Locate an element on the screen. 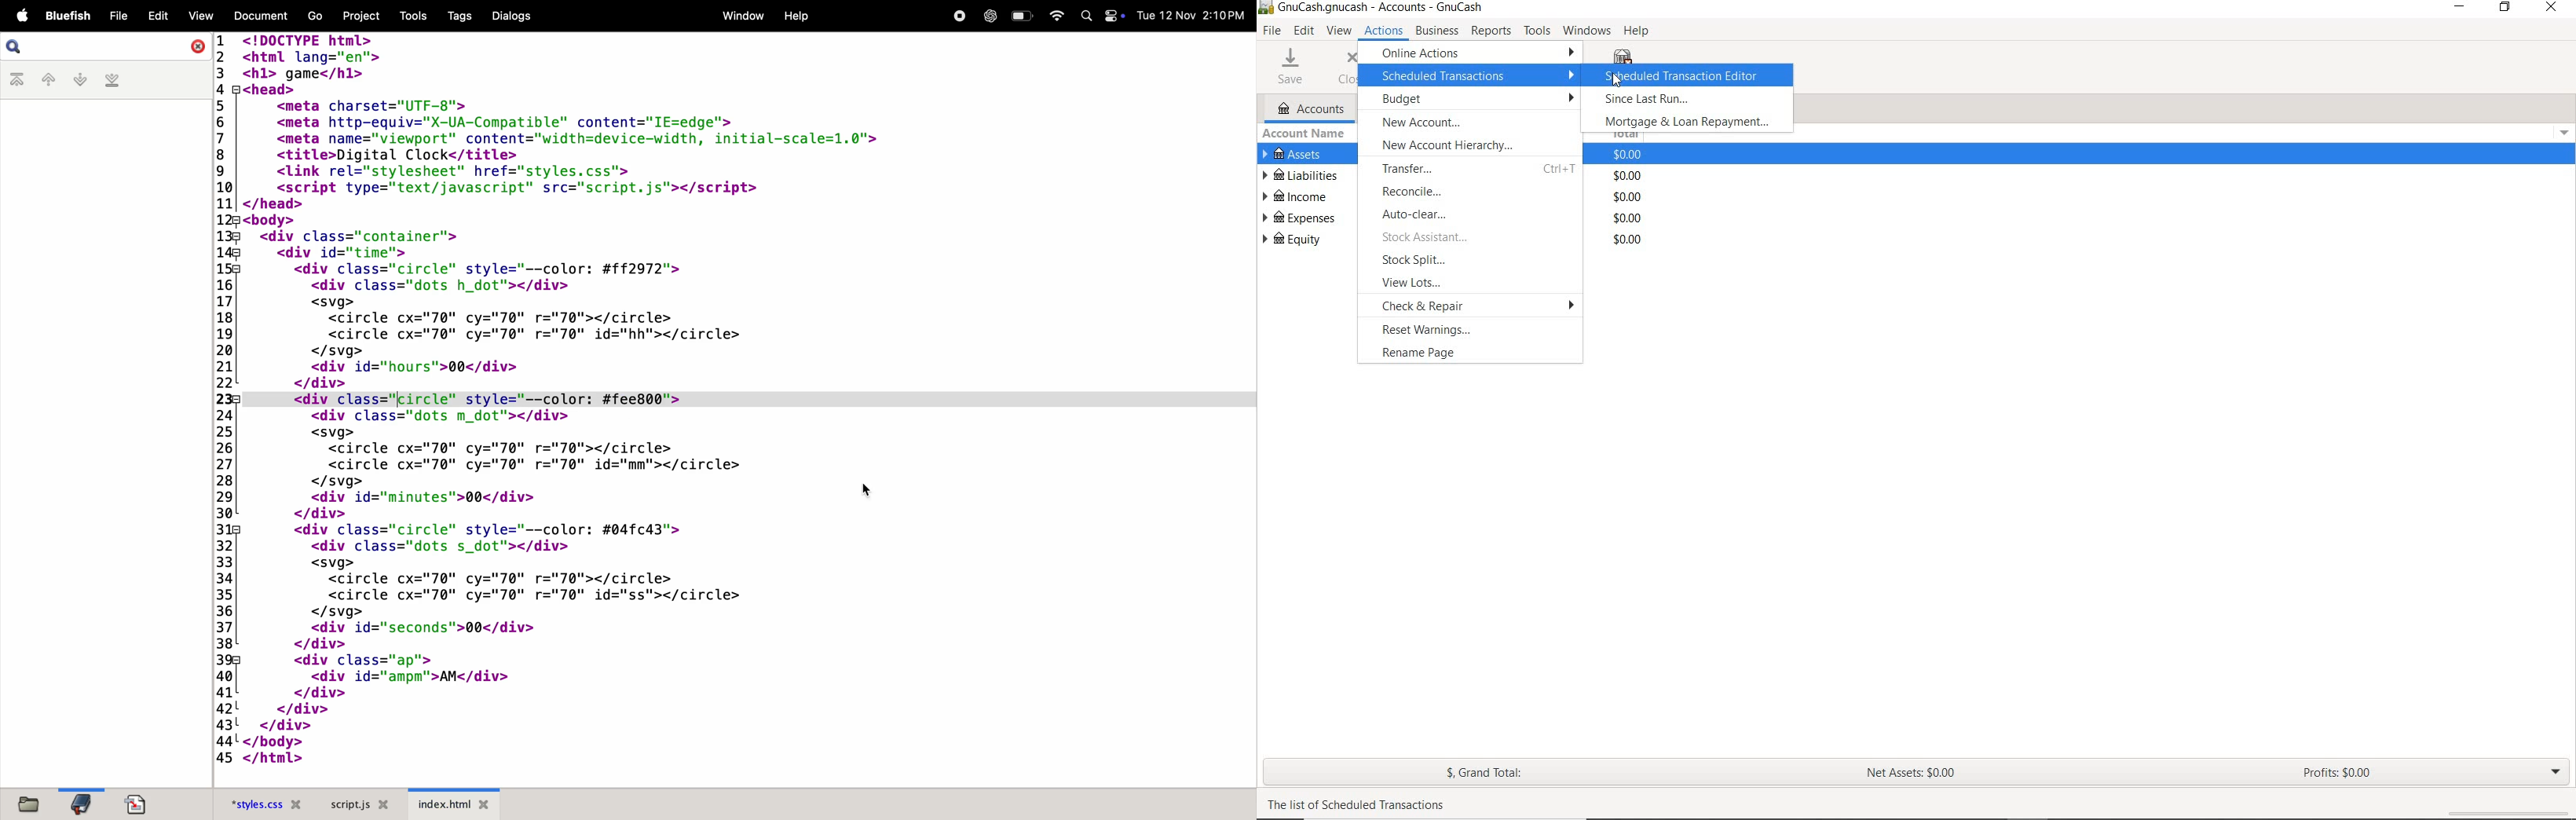  date and time is located at coordinates (1191, 16).